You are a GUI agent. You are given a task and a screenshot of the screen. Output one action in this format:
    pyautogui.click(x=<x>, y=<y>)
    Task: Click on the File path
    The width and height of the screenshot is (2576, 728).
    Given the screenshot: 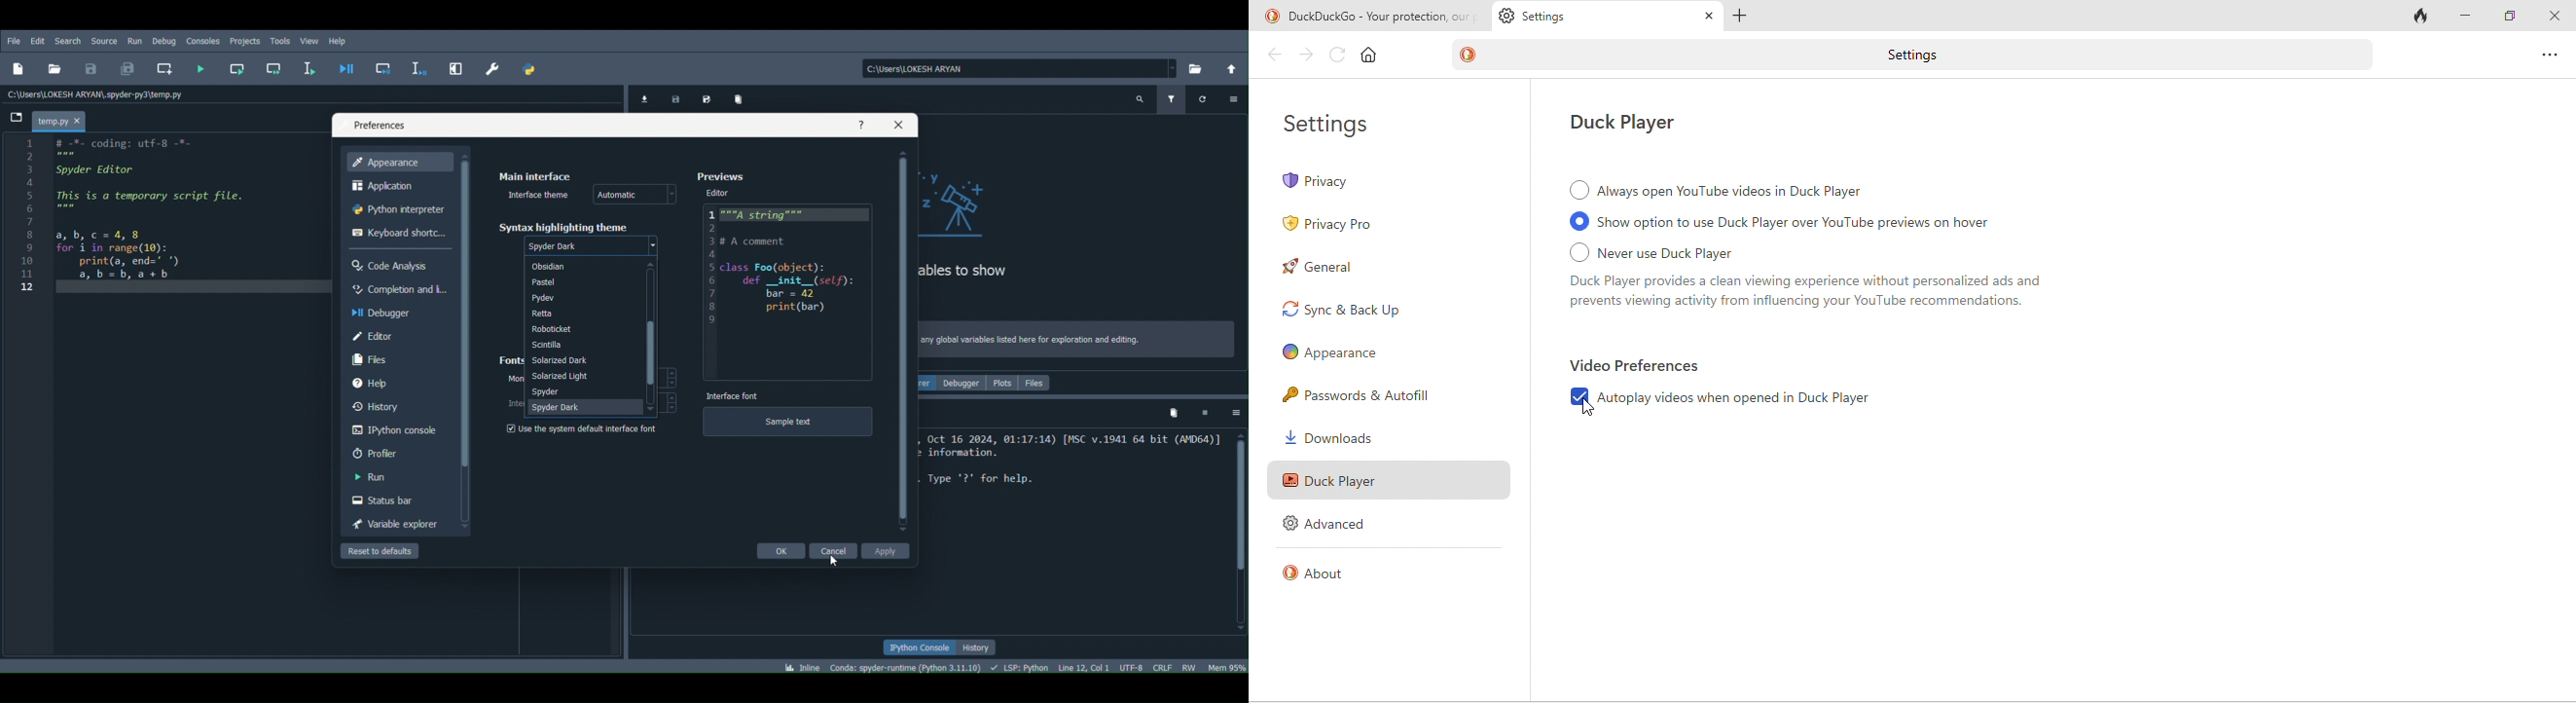 What is the action you would take?
    pyautogui.click(x=99, y=92)
    